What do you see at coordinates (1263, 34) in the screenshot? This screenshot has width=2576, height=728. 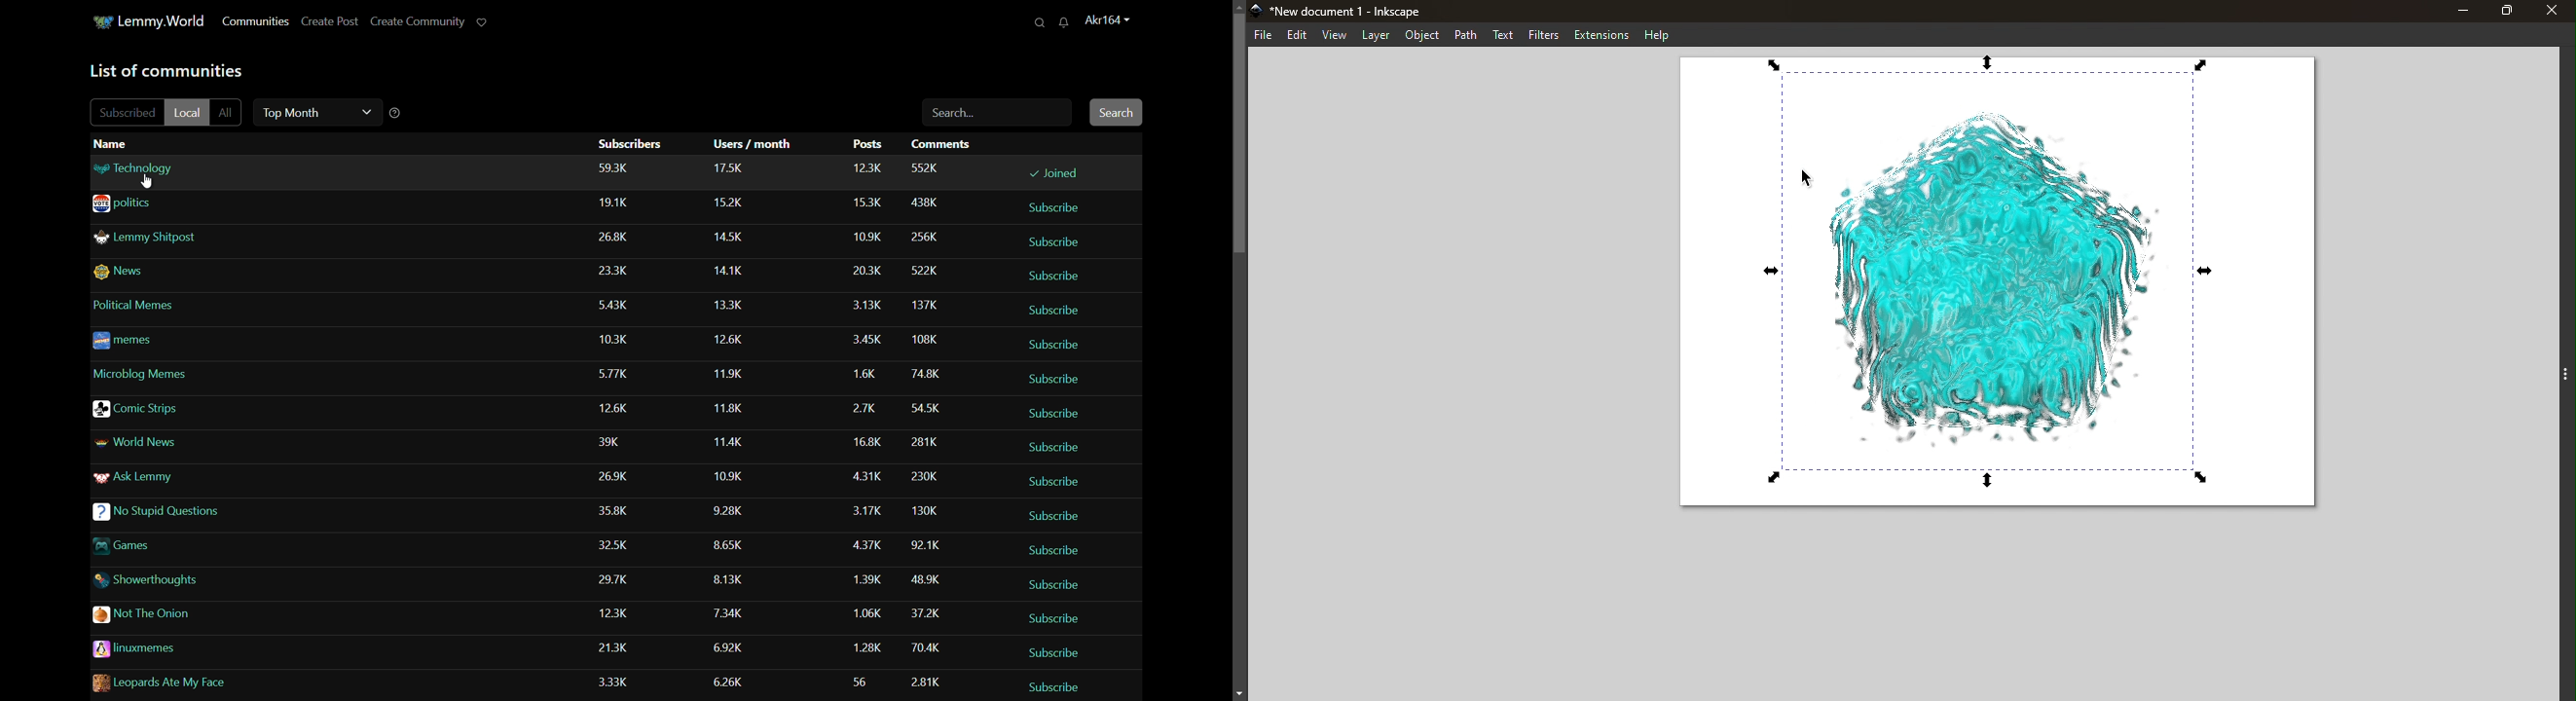 I see `File` at bounding box center [1263, 34].